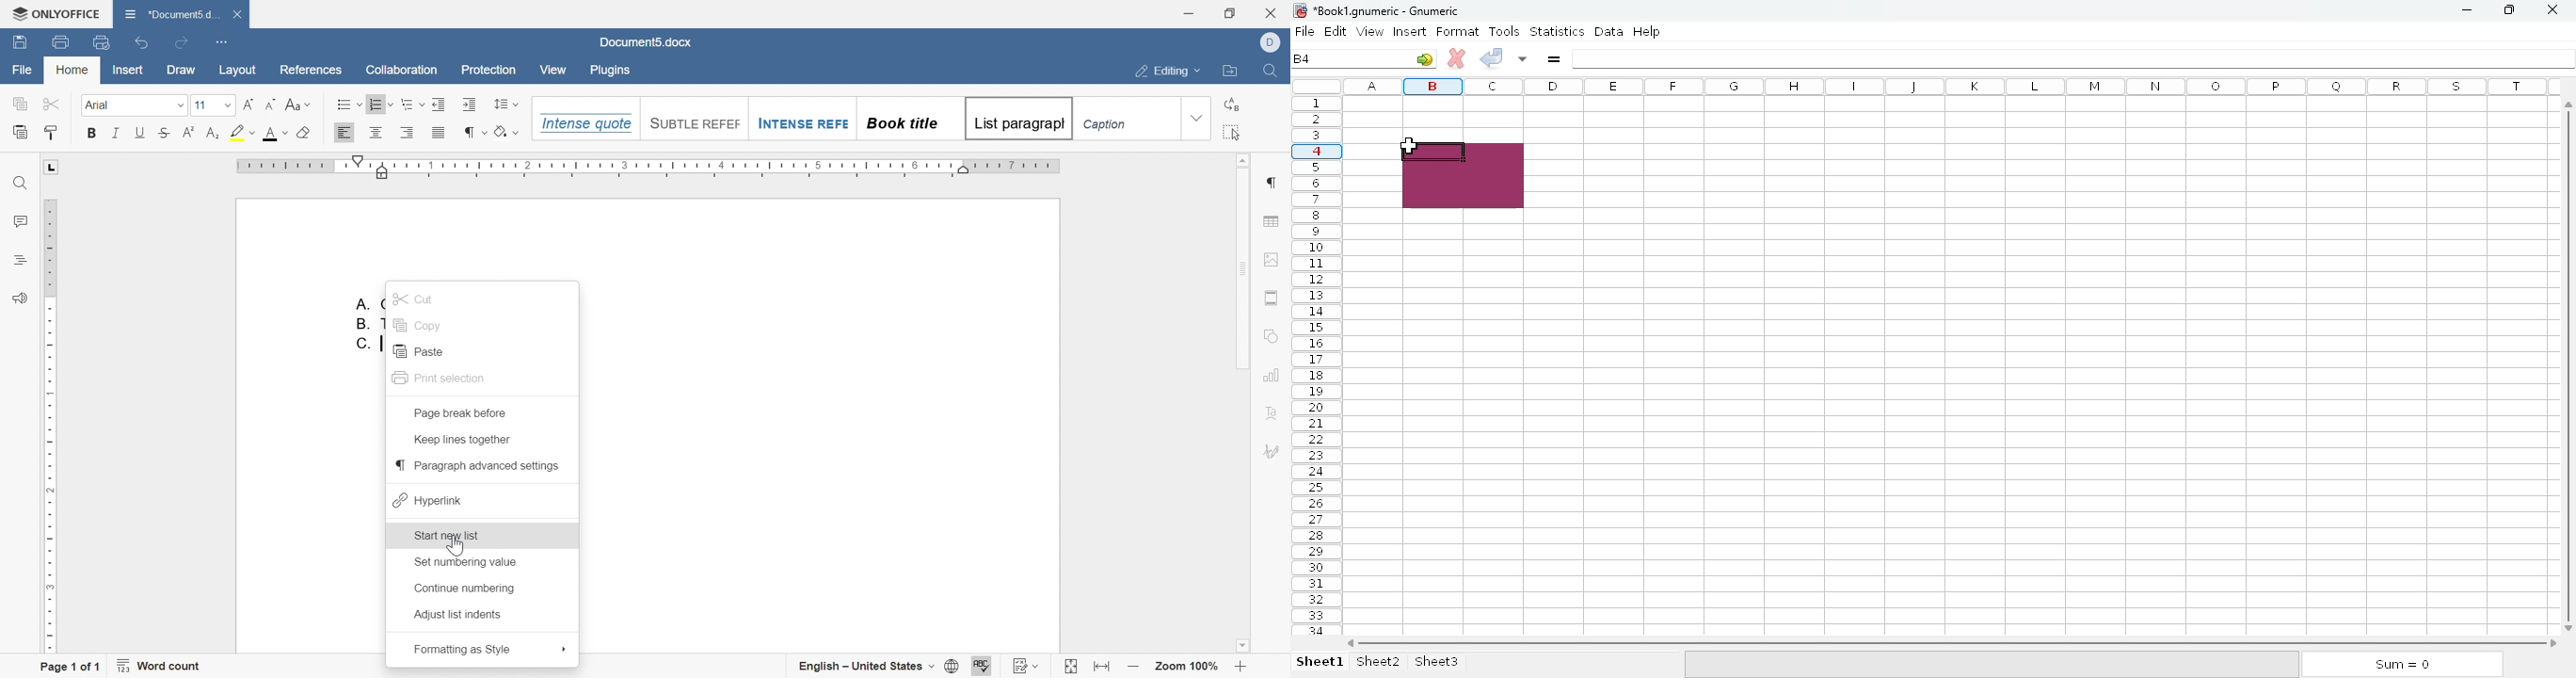 This screenshot has height=700, width=2576. What do you see at coordinates (491, 70) in the screenshot?
I see `Protection` at bounding box center [491, 70].